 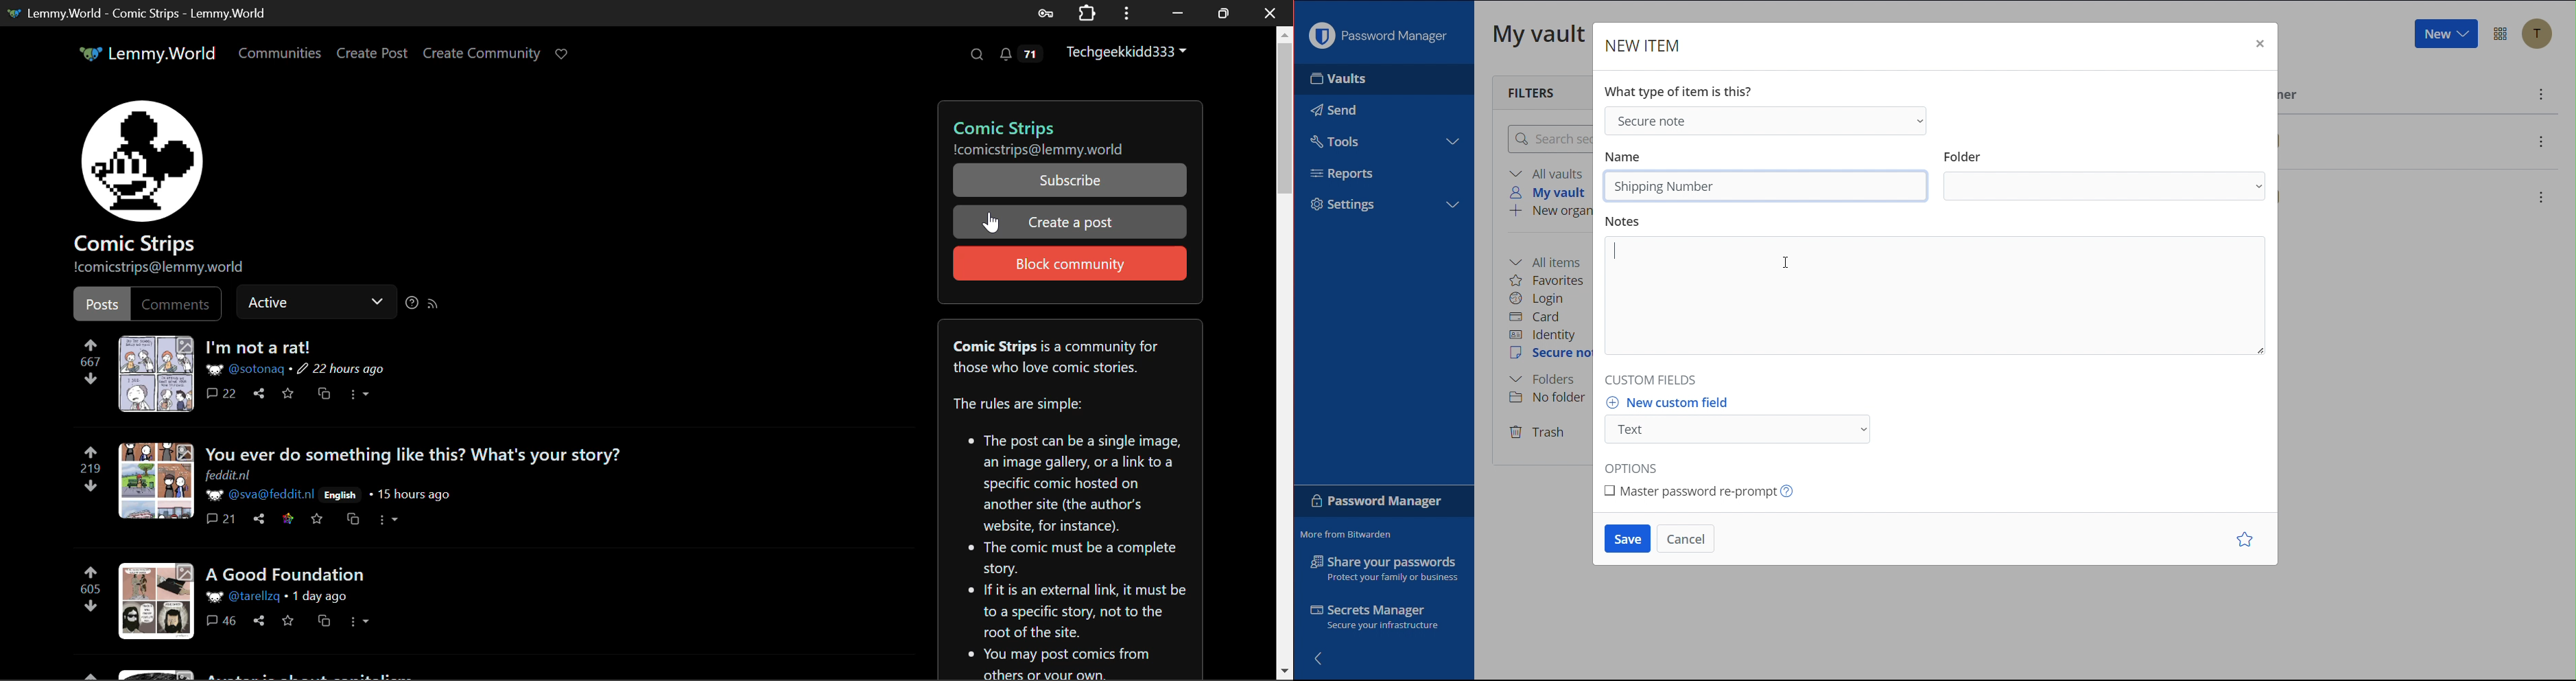 What do you see at coordinates (282, 55) in the screenshot?
I see `Communities` at bounding box center [282, 55].